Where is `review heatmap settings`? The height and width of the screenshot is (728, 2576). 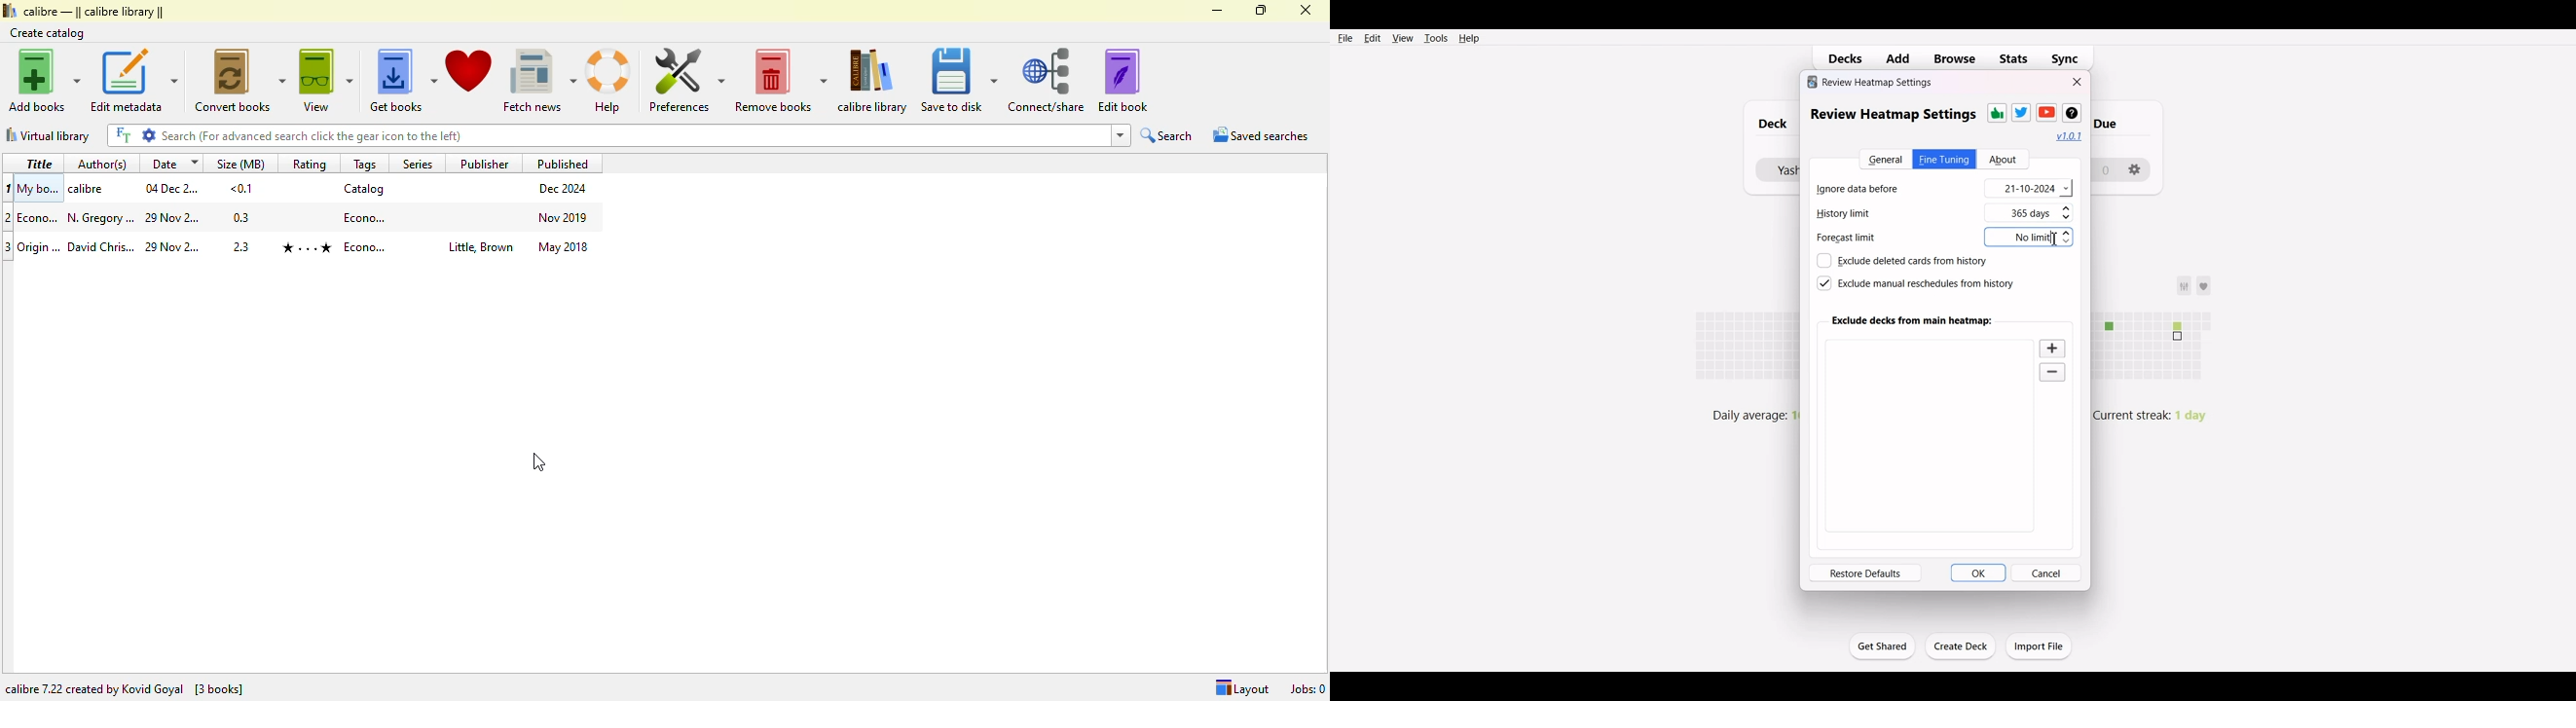
review heatmap settings is located at coordinates (1892, 114).